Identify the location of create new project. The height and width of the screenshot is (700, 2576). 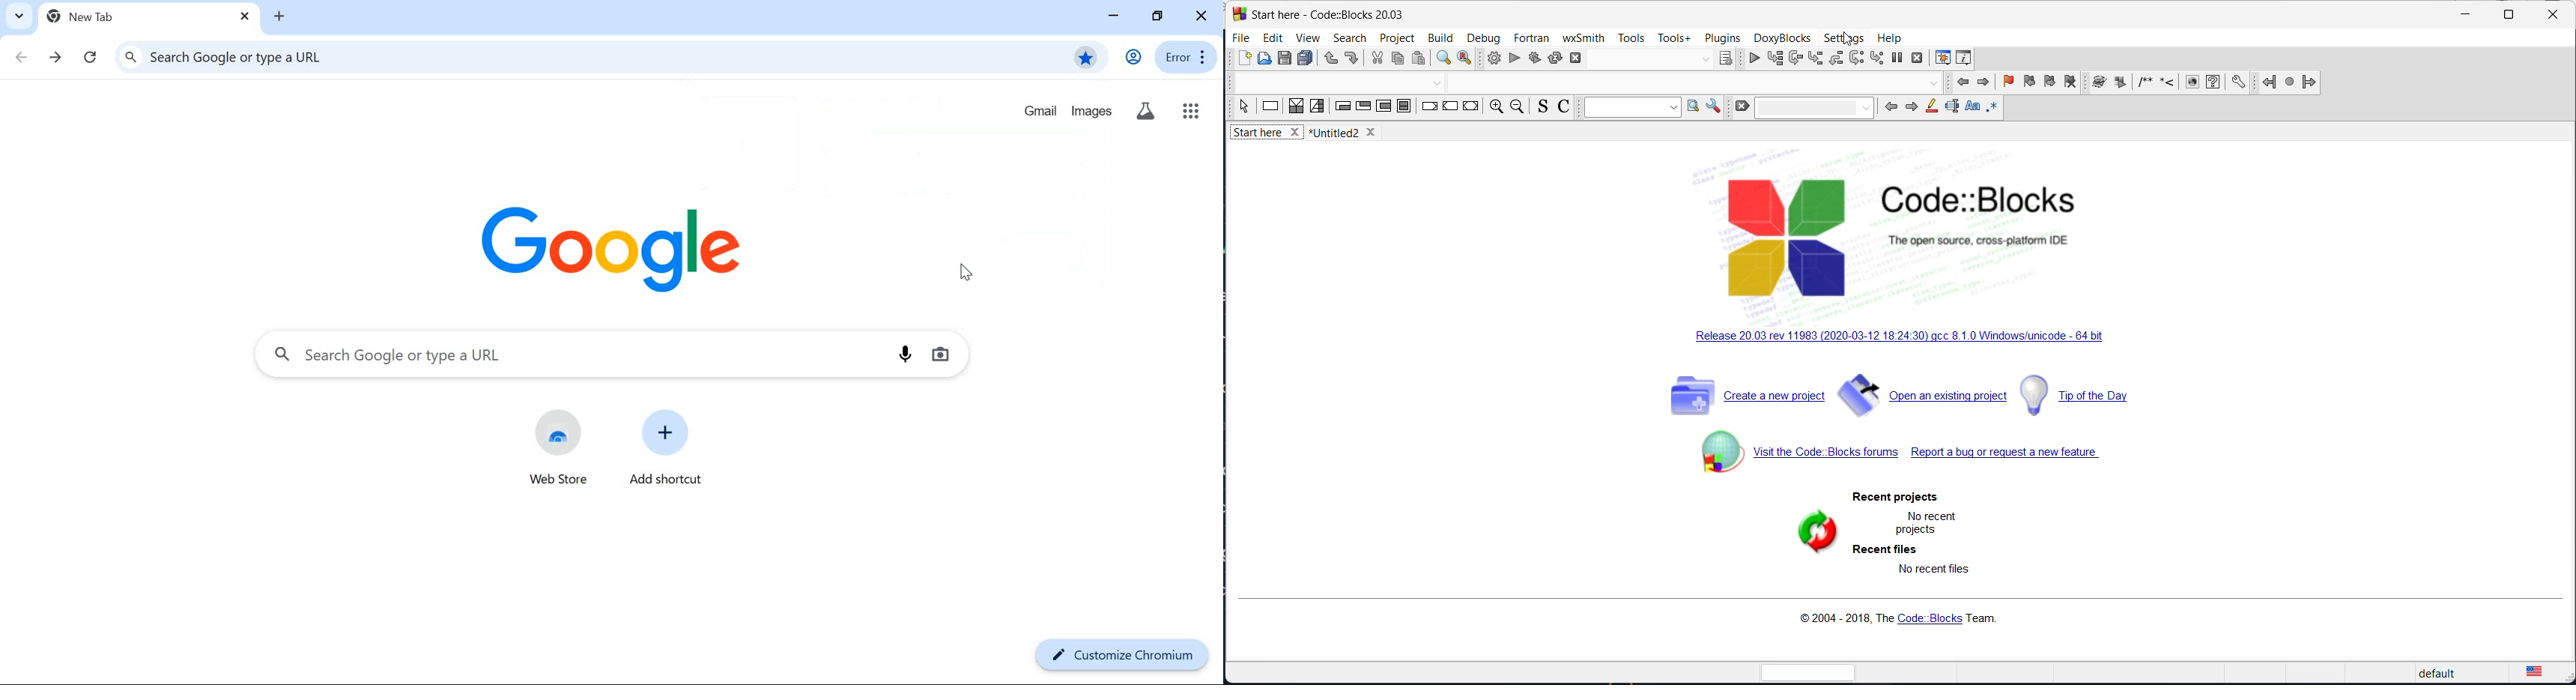
(1743, 400).